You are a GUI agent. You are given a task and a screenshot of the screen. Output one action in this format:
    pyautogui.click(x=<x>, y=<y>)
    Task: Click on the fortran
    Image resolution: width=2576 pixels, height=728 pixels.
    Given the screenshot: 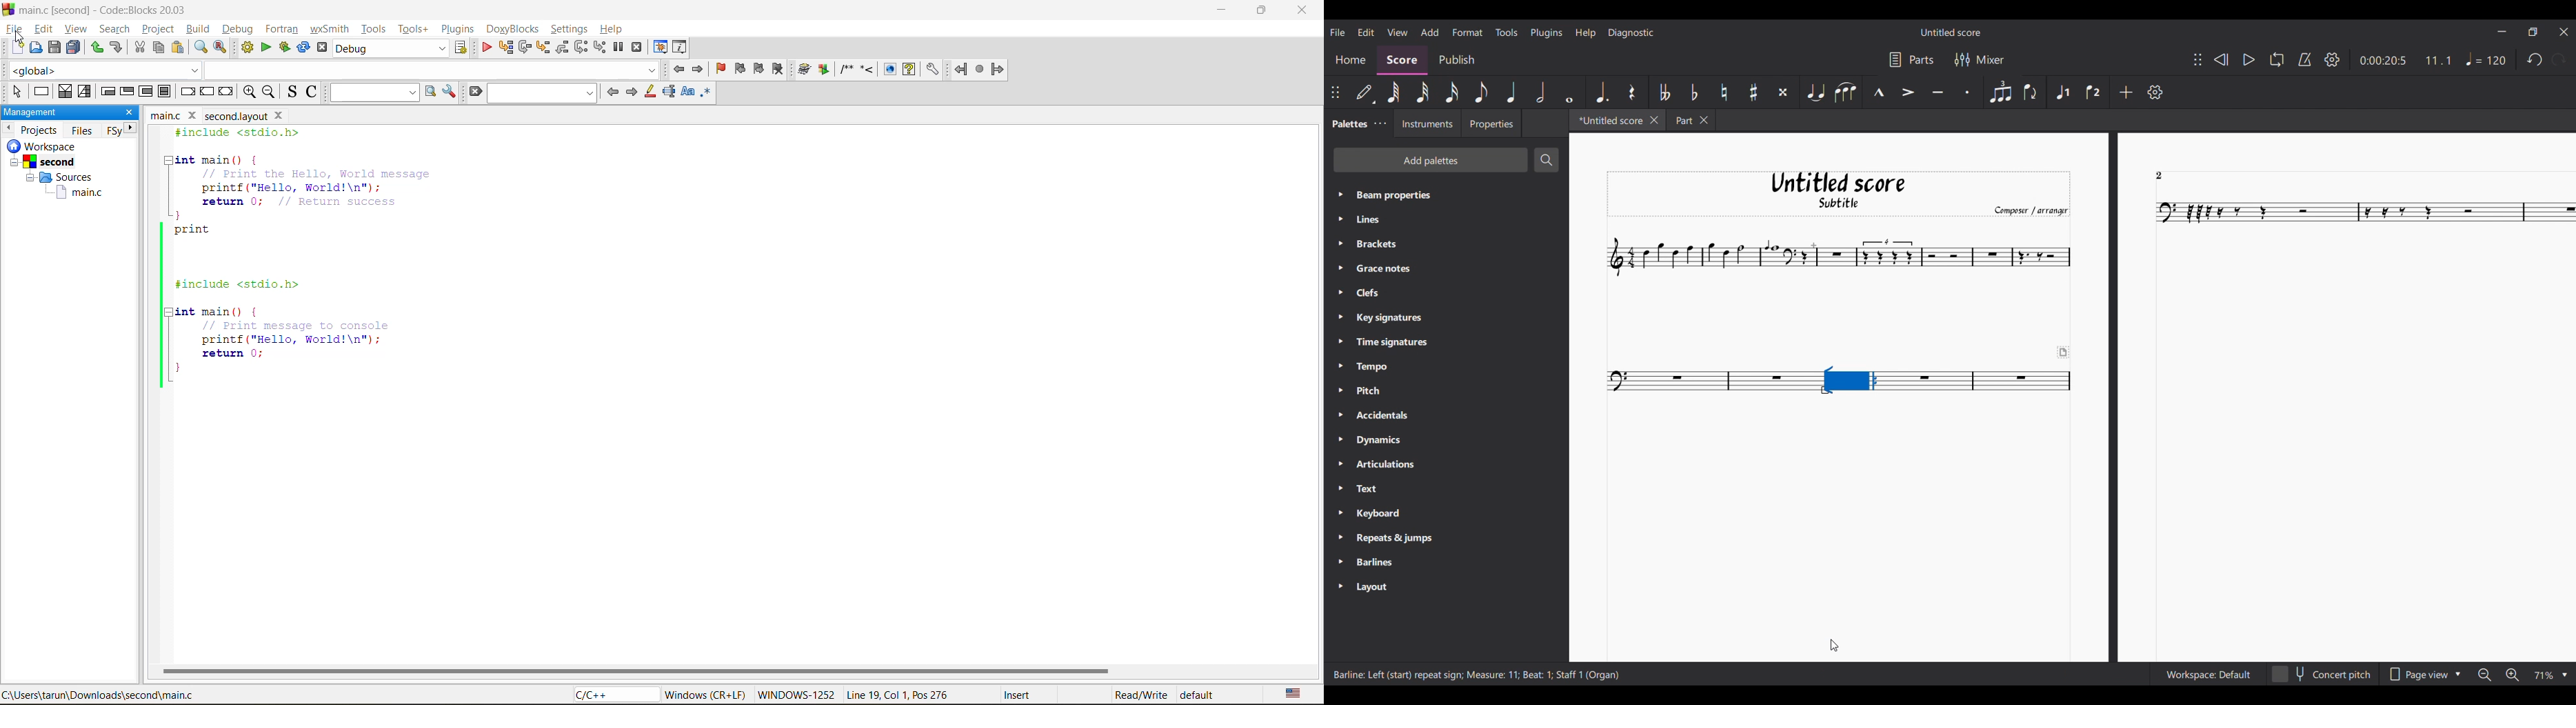 What is the action you would take?
    pyautogui.click(x=282, y=29)
    